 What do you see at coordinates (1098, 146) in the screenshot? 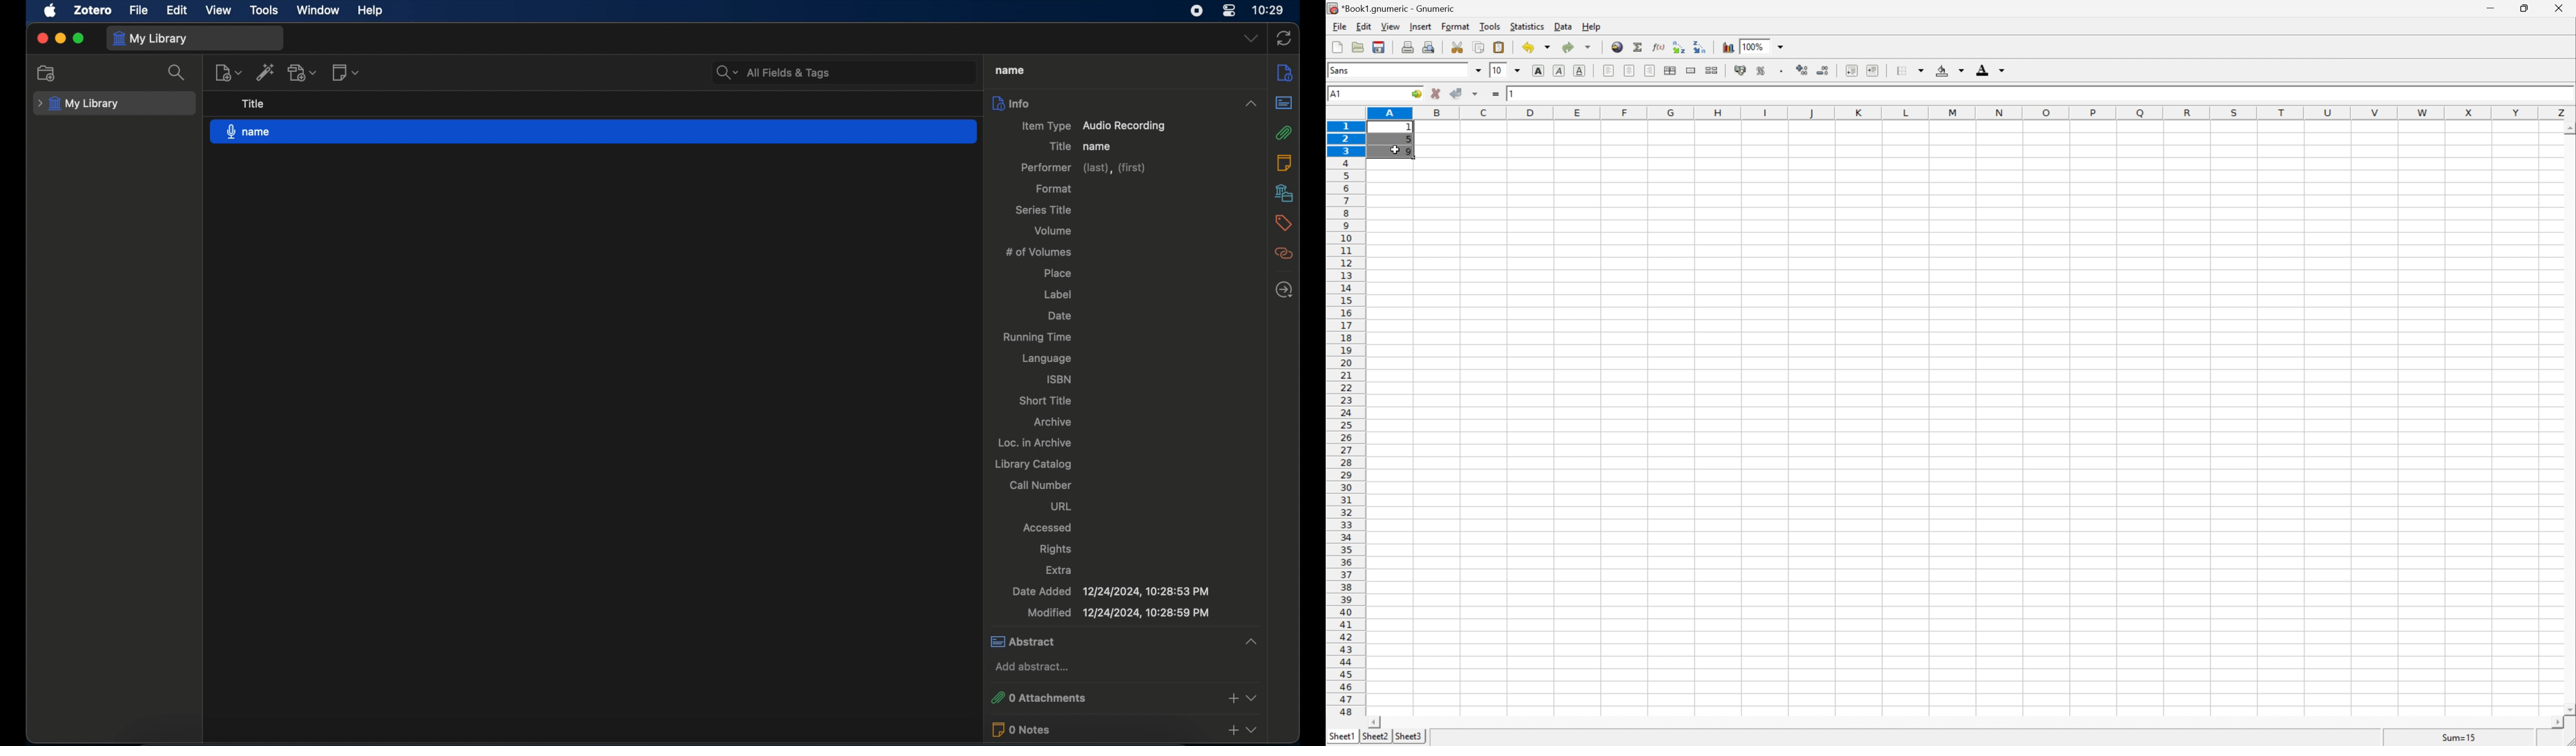
I see `name` at bounding box center [1098, 146].